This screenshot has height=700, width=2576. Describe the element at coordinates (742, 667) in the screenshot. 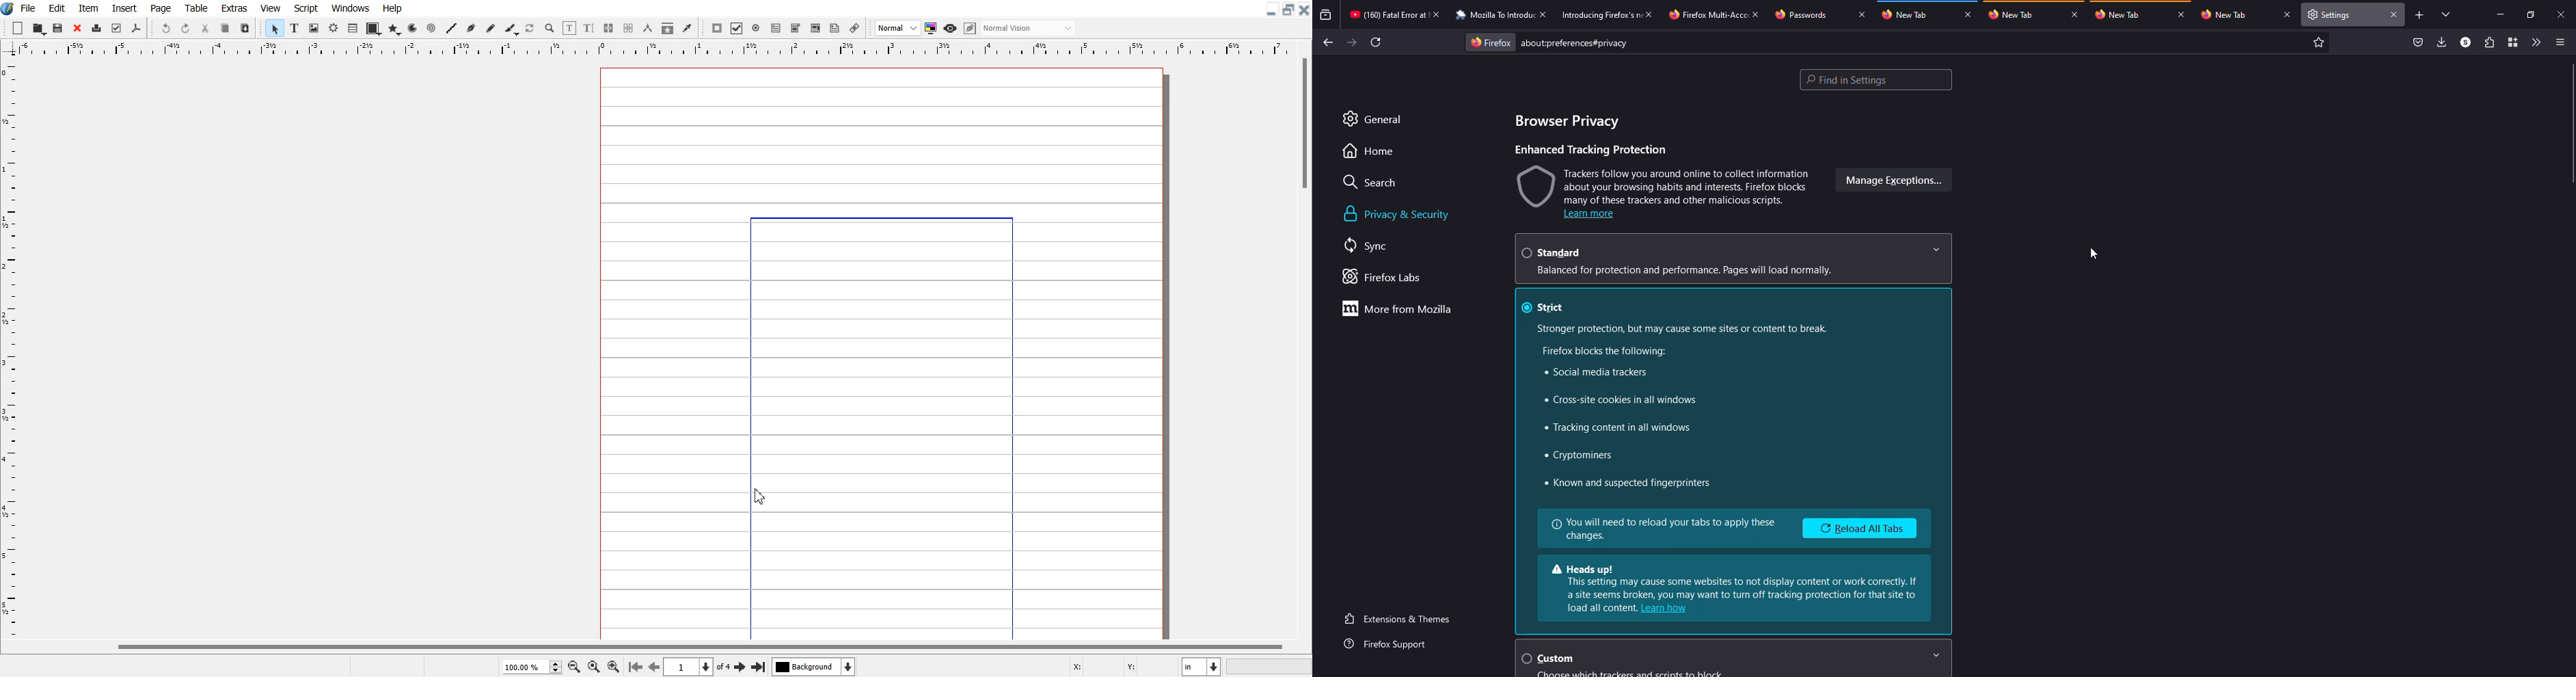

I see `Go to the First page` at that location.